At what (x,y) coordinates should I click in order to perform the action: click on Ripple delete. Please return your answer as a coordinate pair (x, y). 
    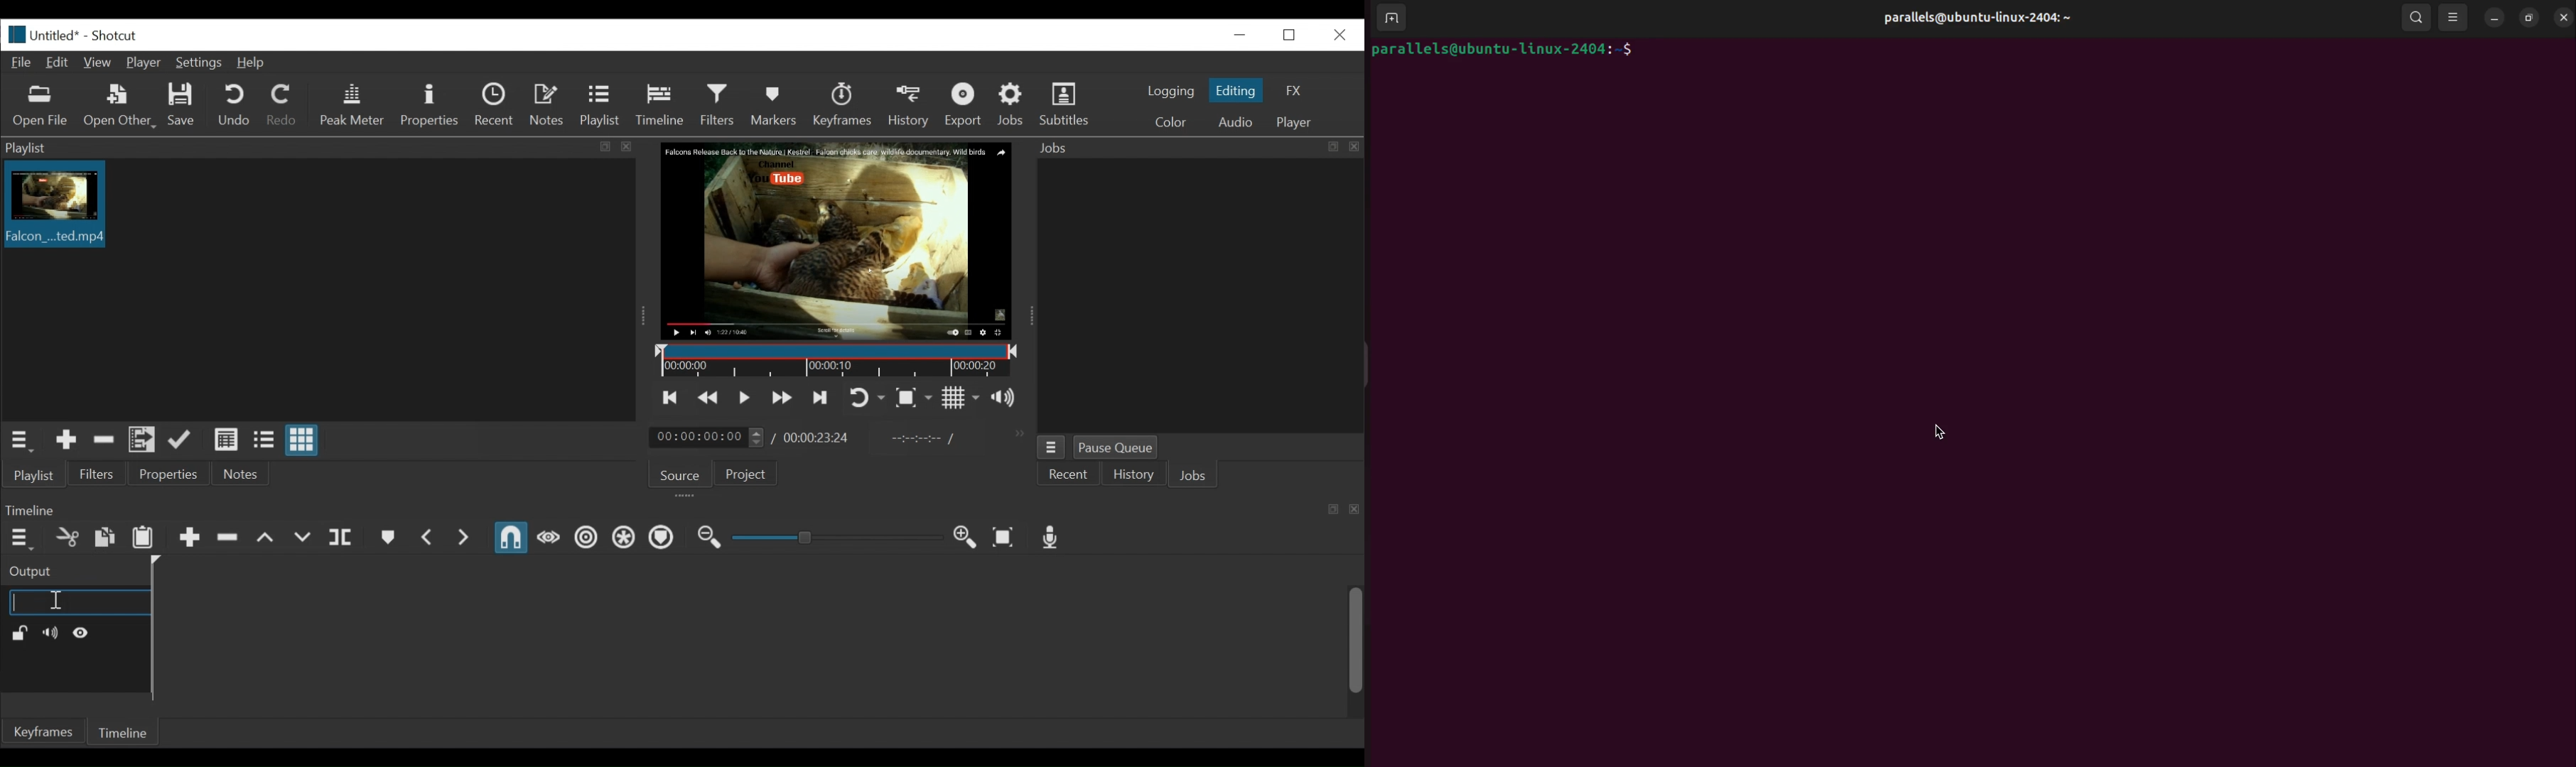
    Looking at the image, I should click on (228, 538).